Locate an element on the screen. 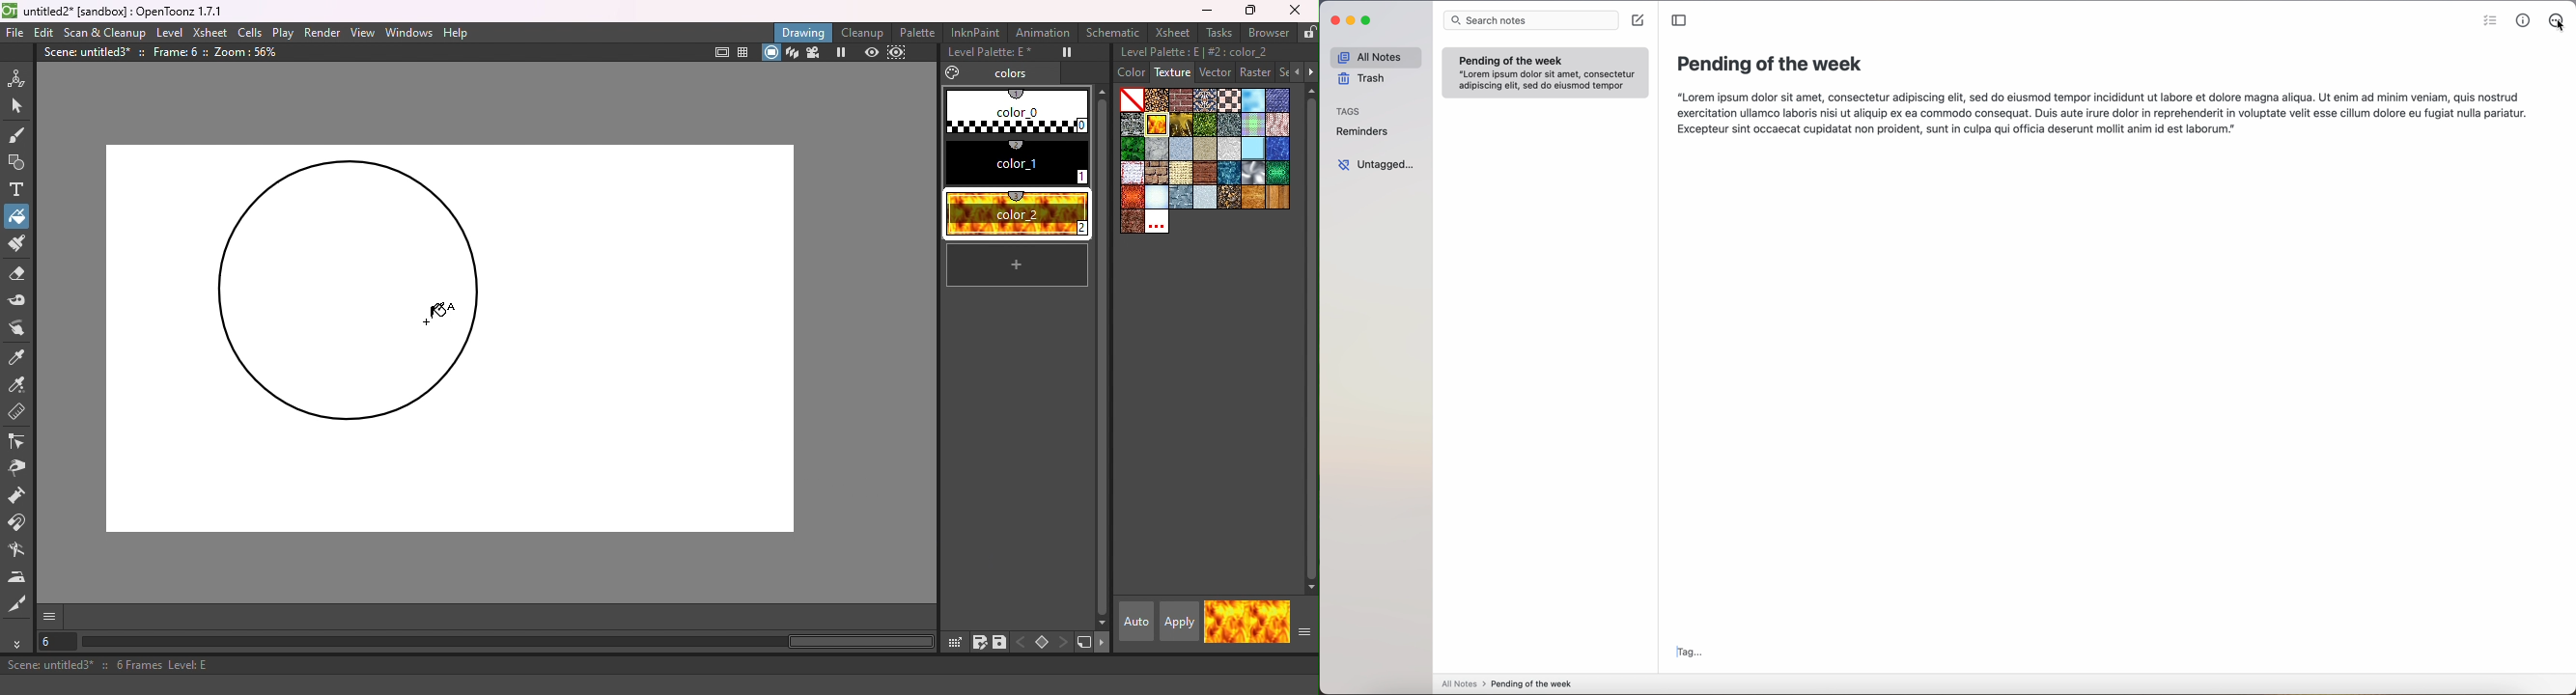 This screenshot has height=700, width=2576. Paper 4.bmp is located at coordinates (1205, 149).